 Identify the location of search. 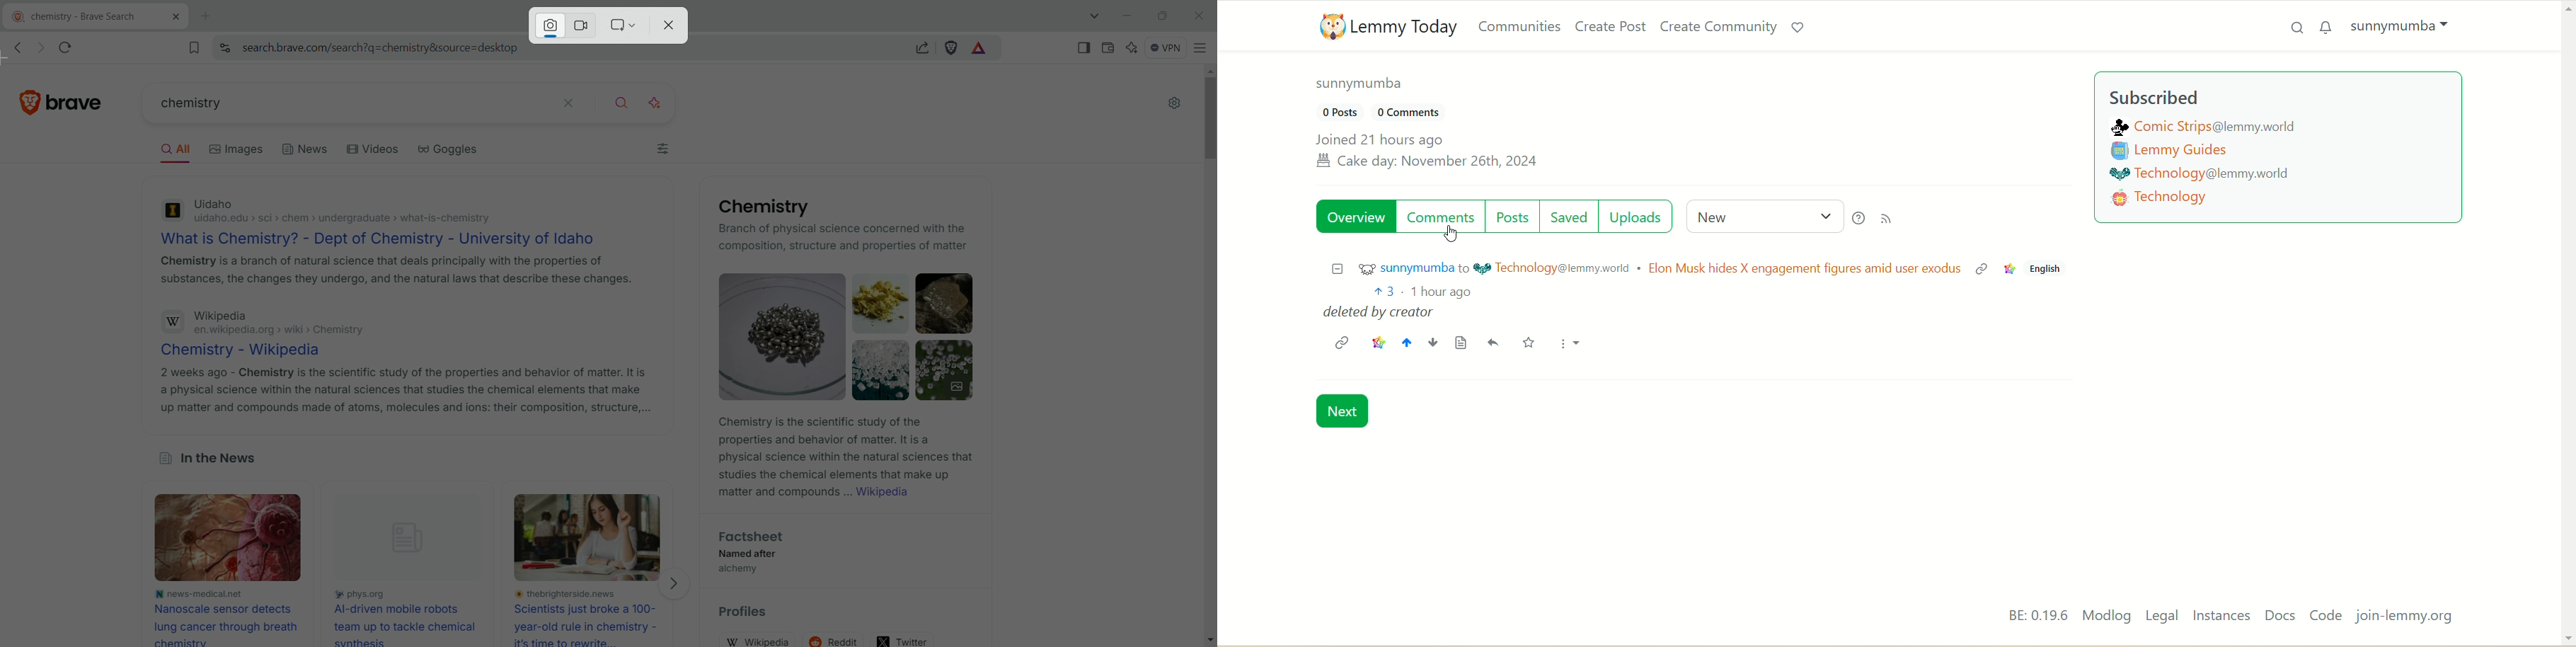
(2291, 31).